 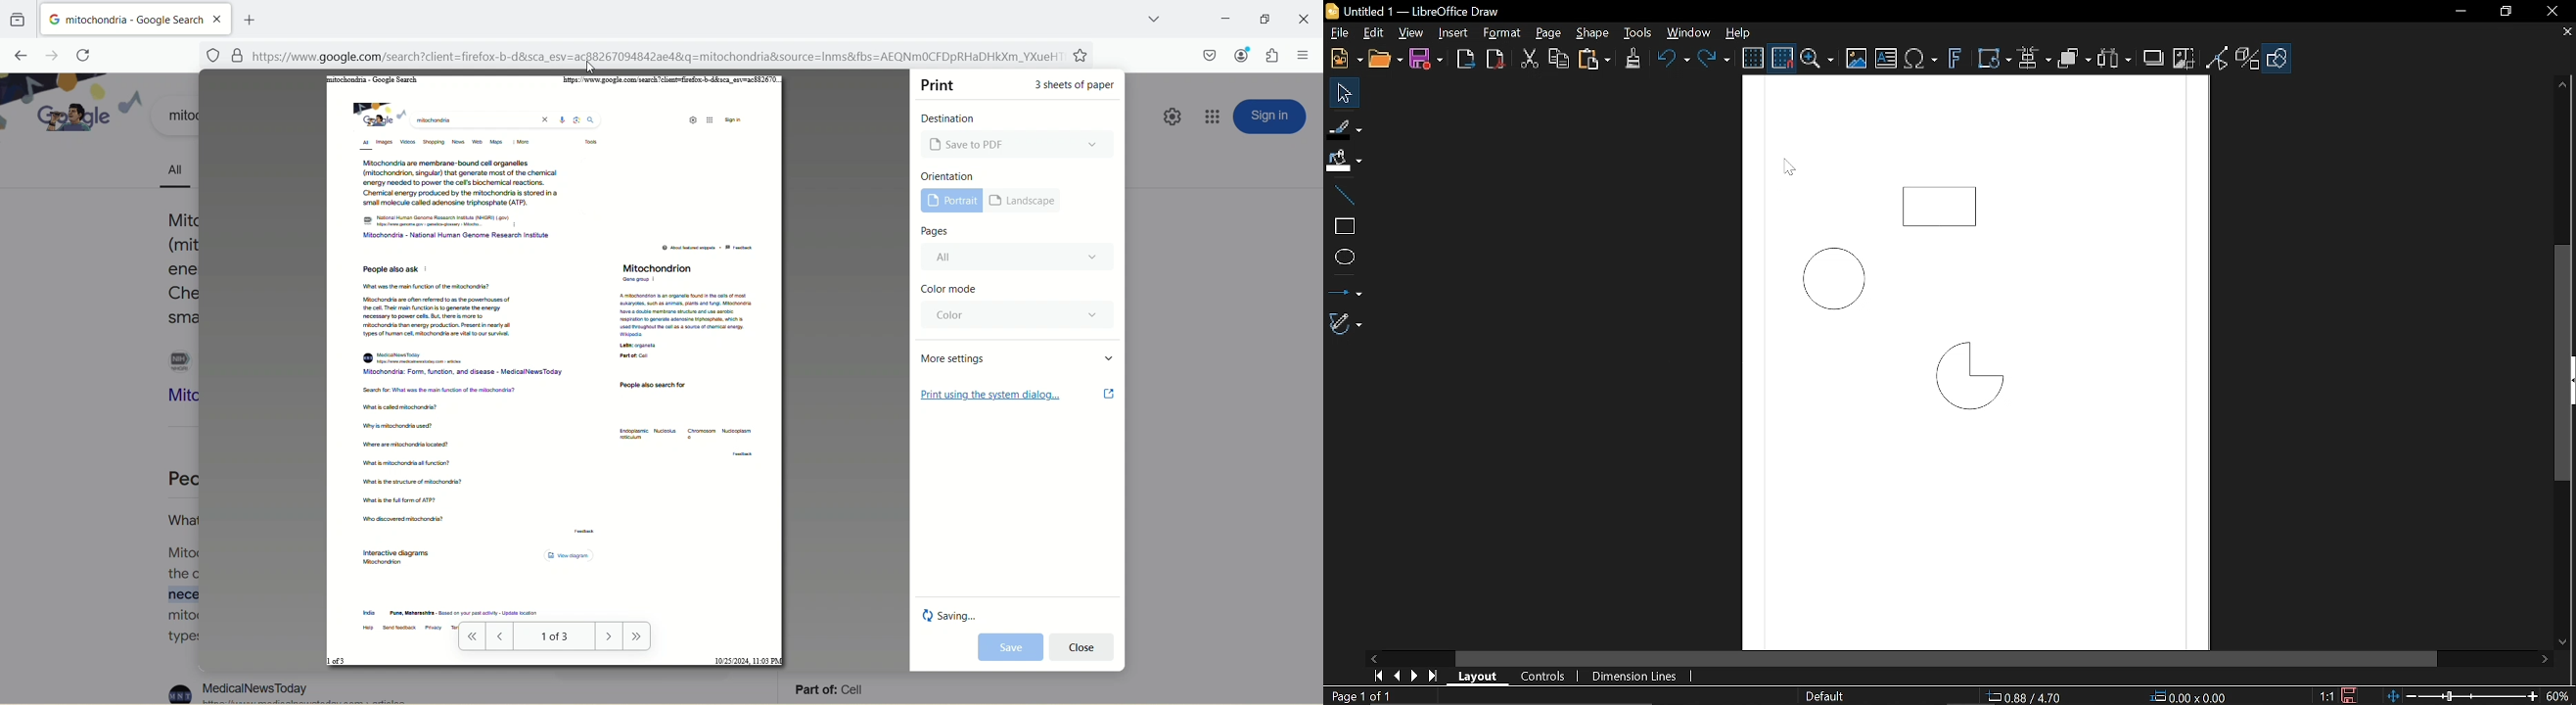 I want to click on Circle, so click(x=1828, y=278).